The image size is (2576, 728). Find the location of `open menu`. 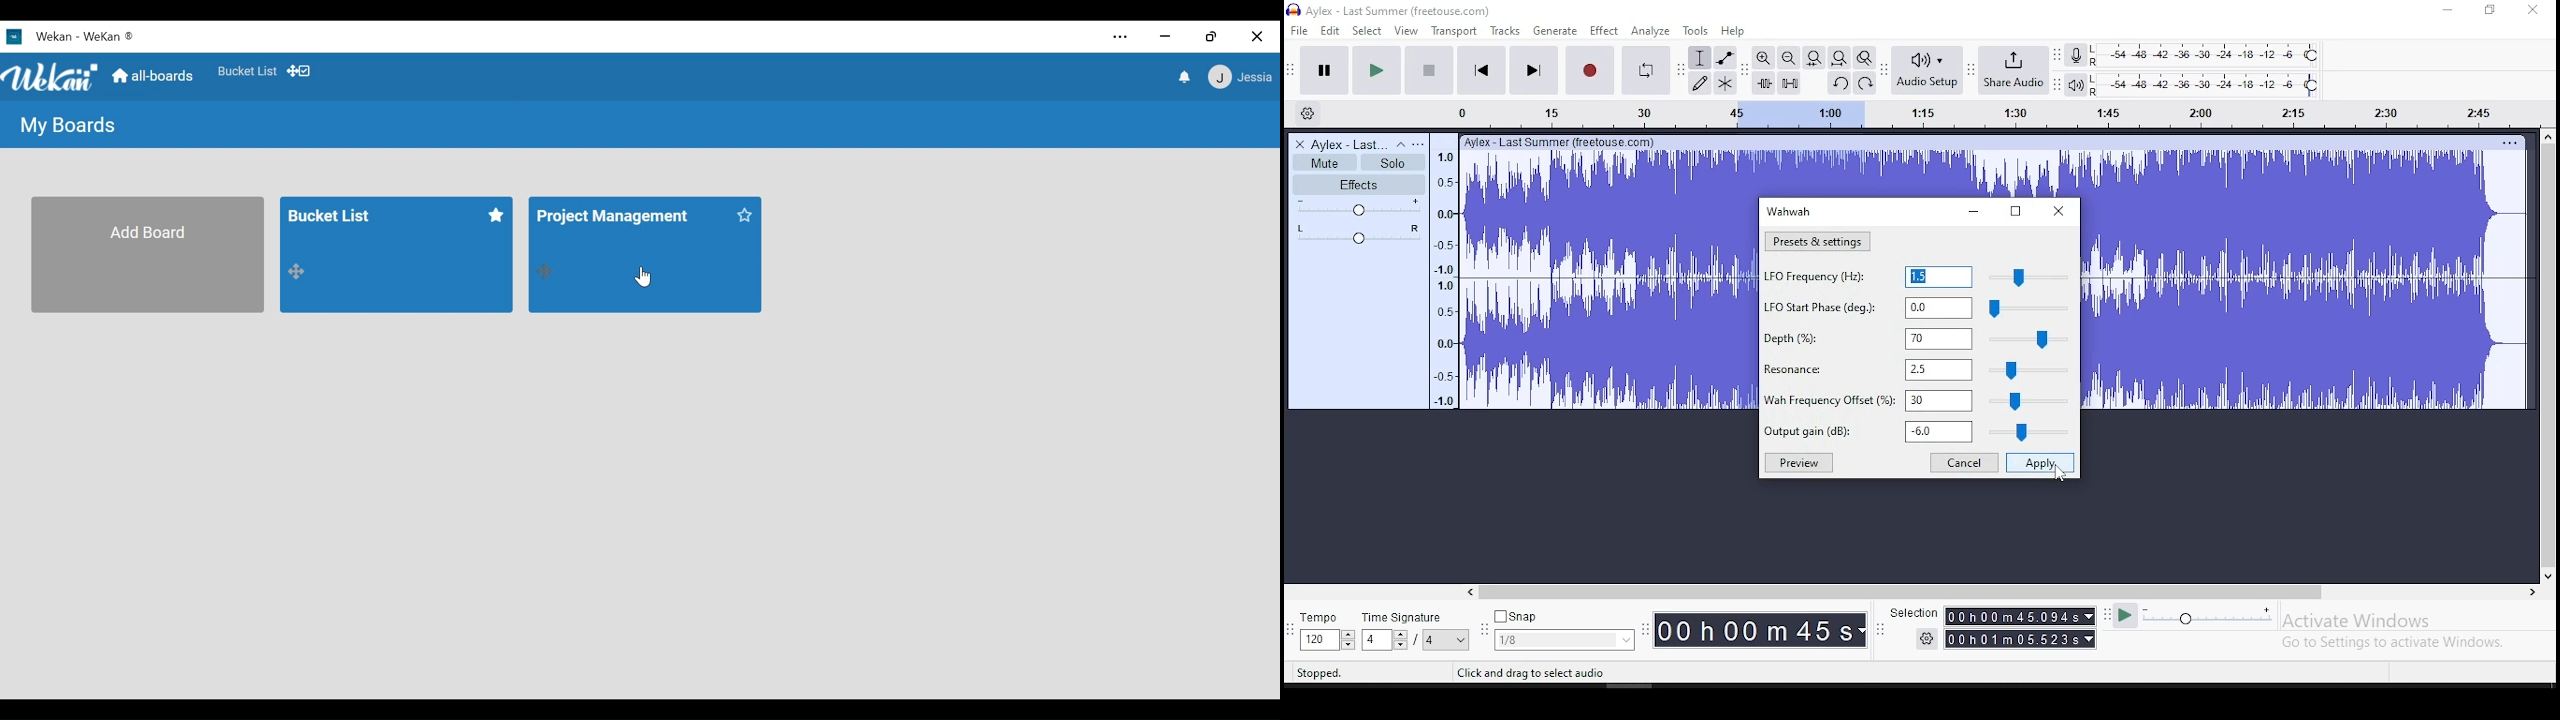

open menu is located at coordinates (1419, 144).